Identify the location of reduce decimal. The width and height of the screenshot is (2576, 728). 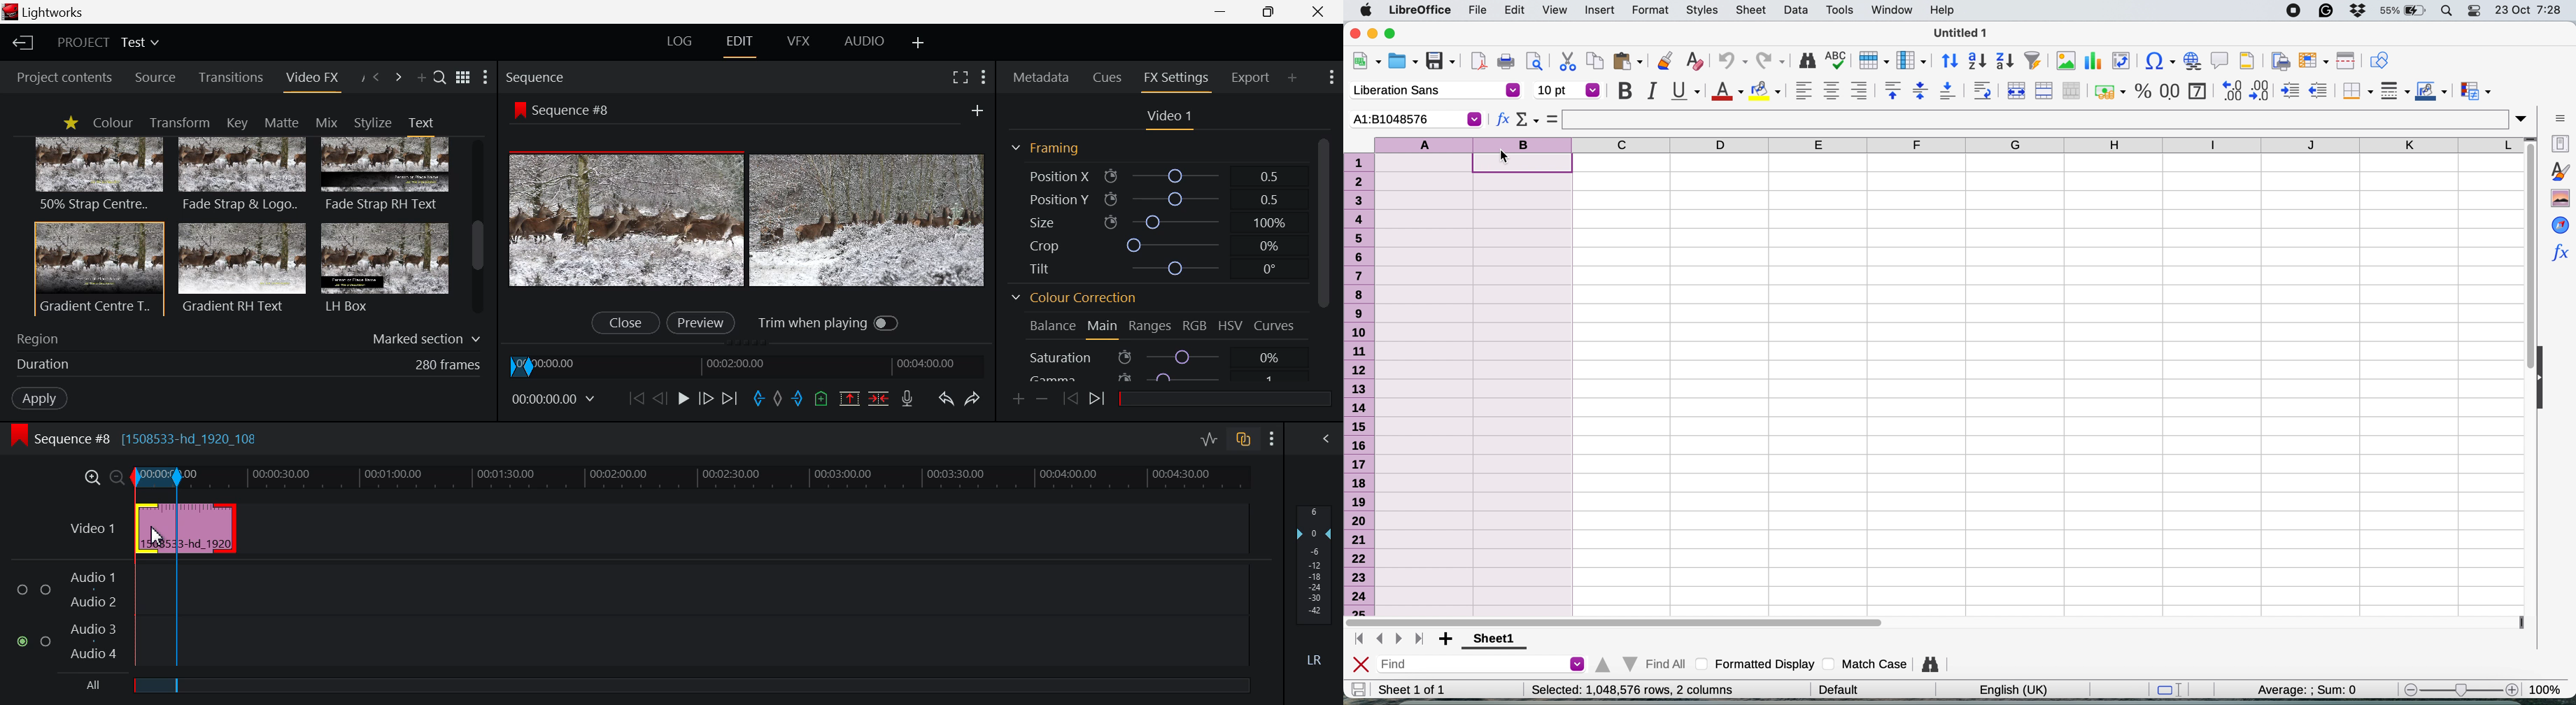
(2261, 90).